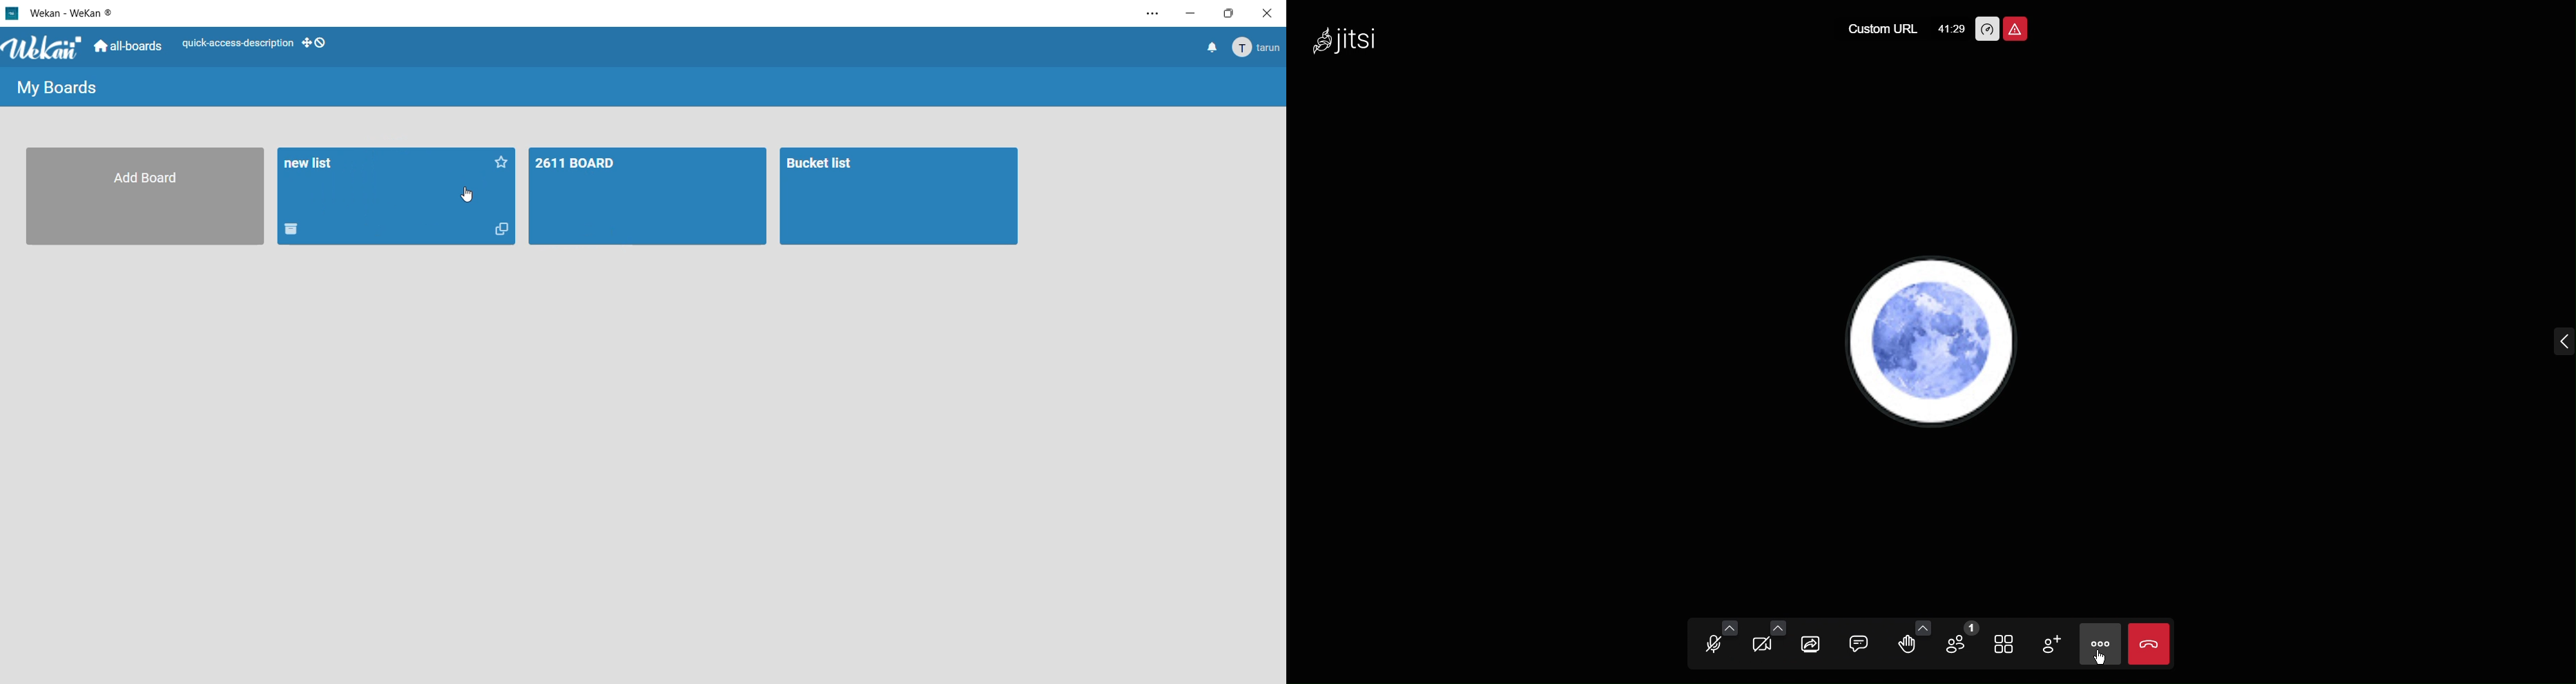  Describe the element at coordinates (1985, 28) in the screenshot. I see `Performance` at that location.